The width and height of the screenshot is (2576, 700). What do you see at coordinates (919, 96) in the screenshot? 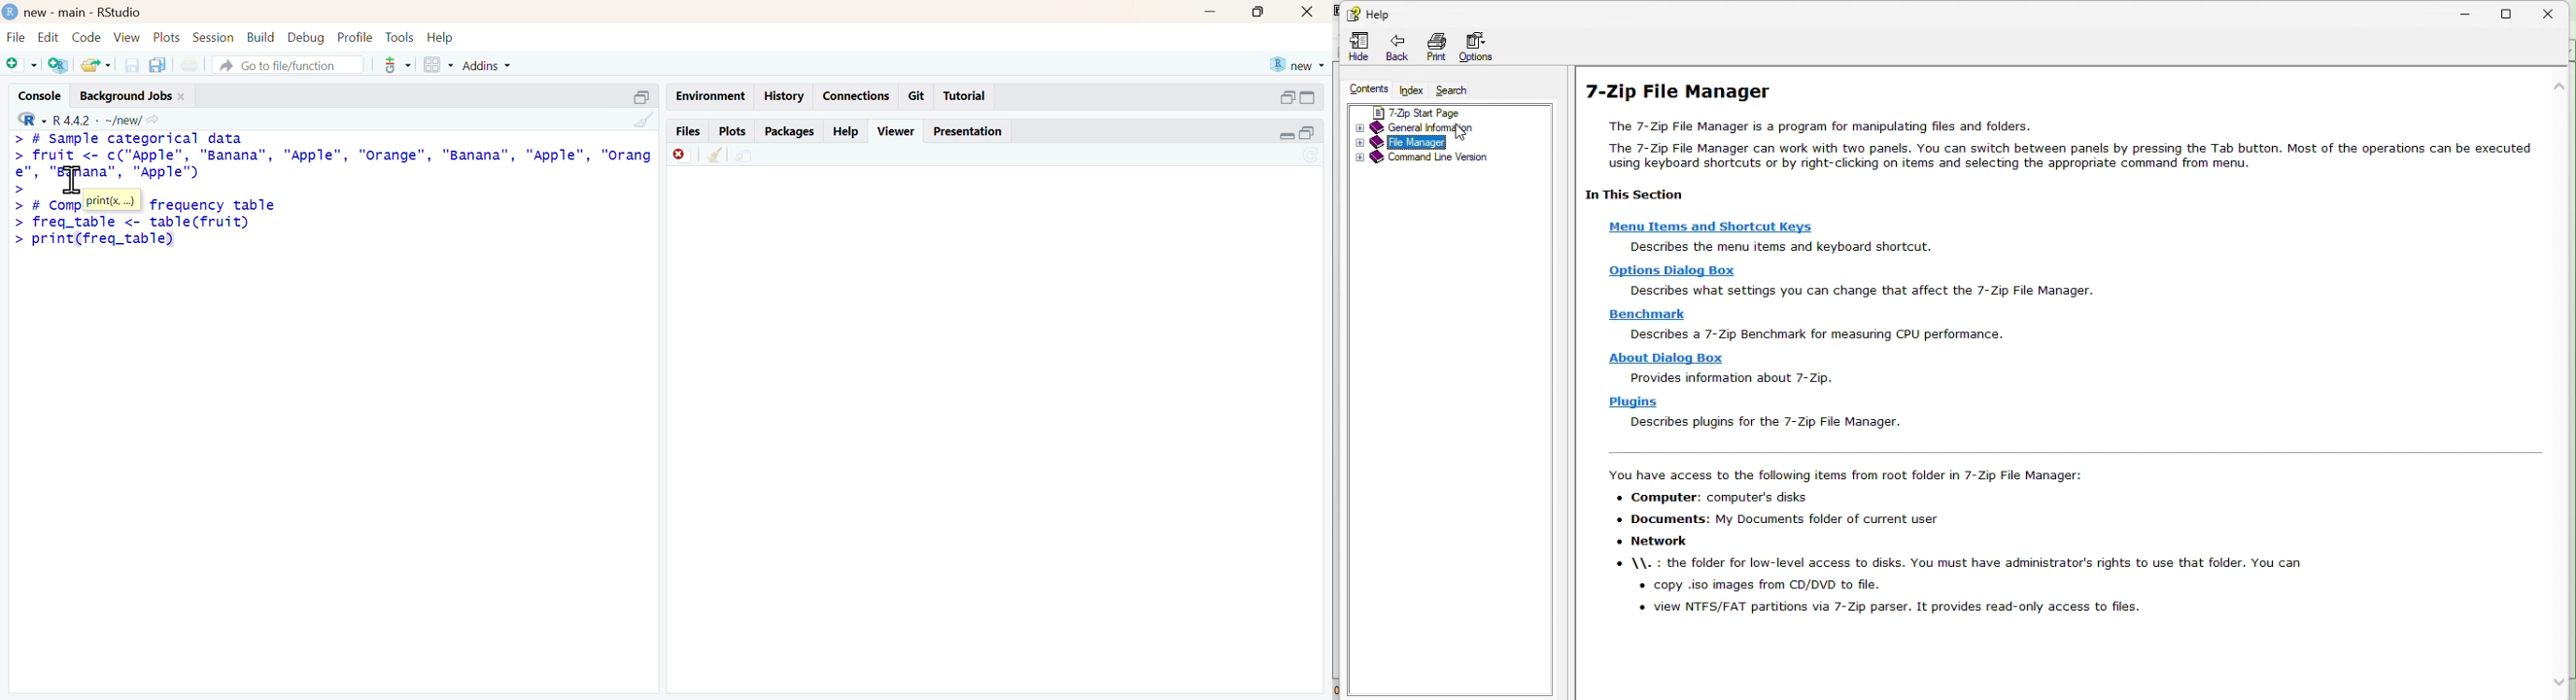
I see `git` at bounding box center [919, 96].